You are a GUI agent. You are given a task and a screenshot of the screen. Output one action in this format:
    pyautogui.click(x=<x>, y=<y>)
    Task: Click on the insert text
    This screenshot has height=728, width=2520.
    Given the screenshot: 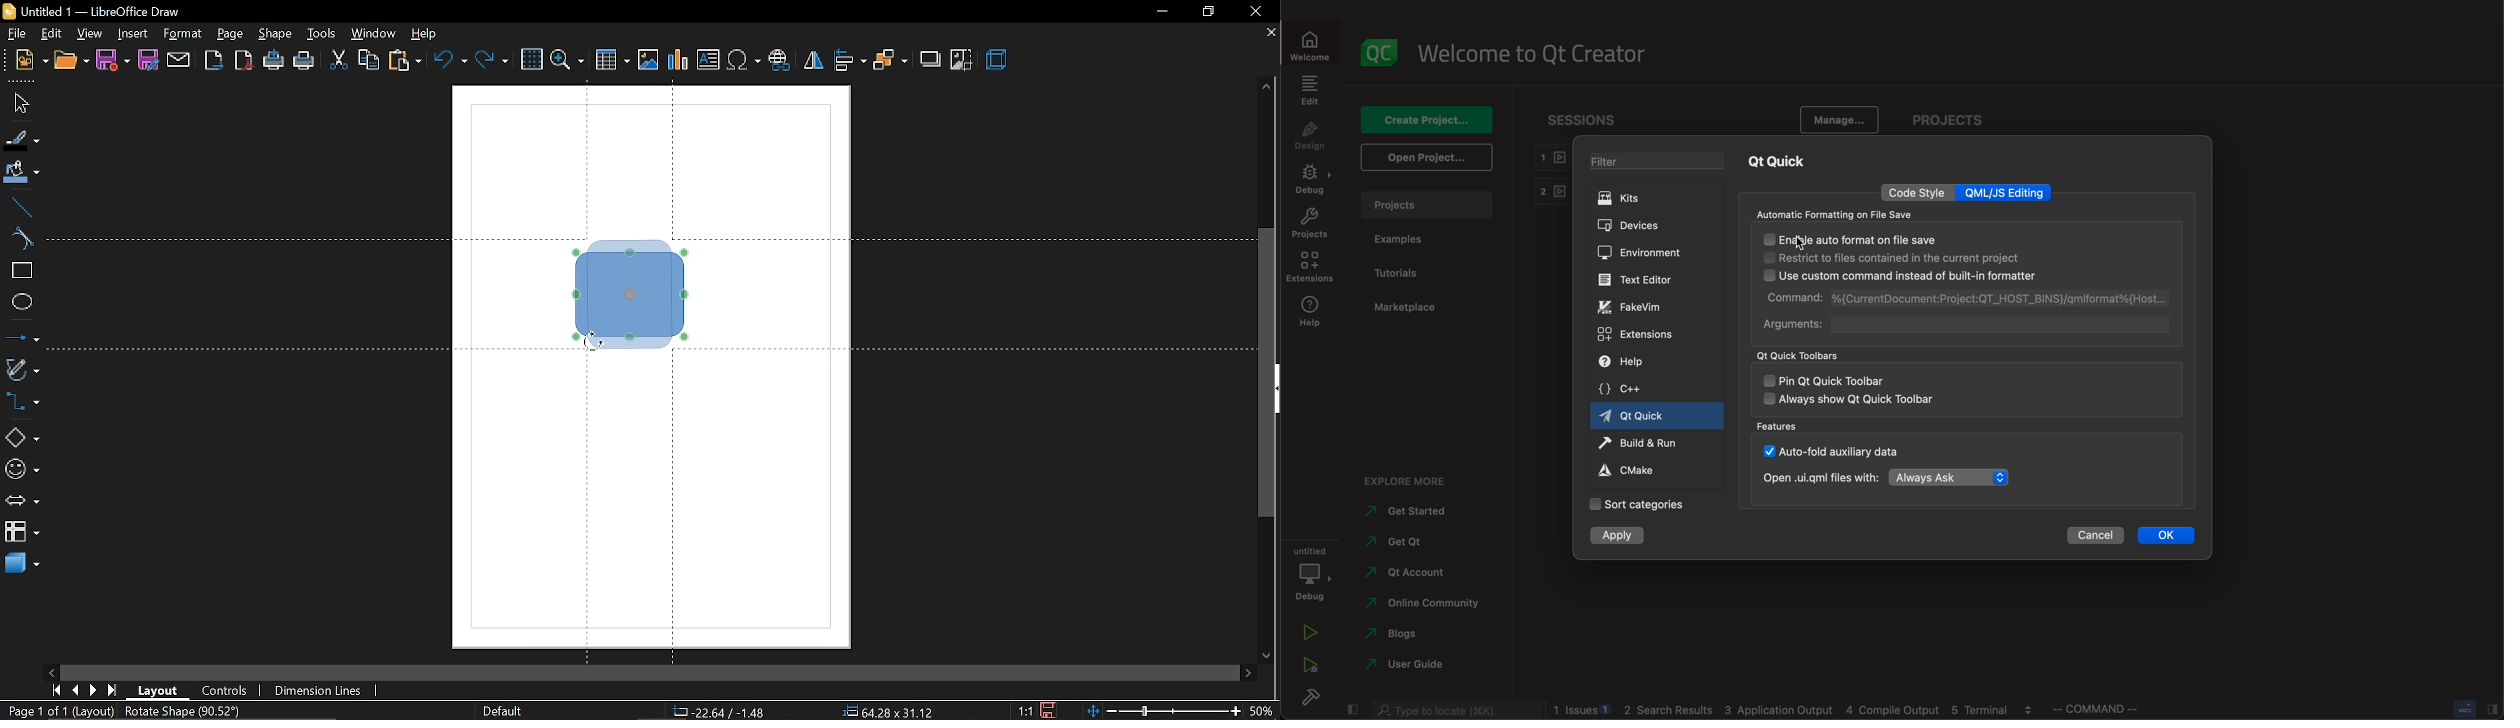 What is the action you would take?
    pyautogui.click(x=710, y=61)
    